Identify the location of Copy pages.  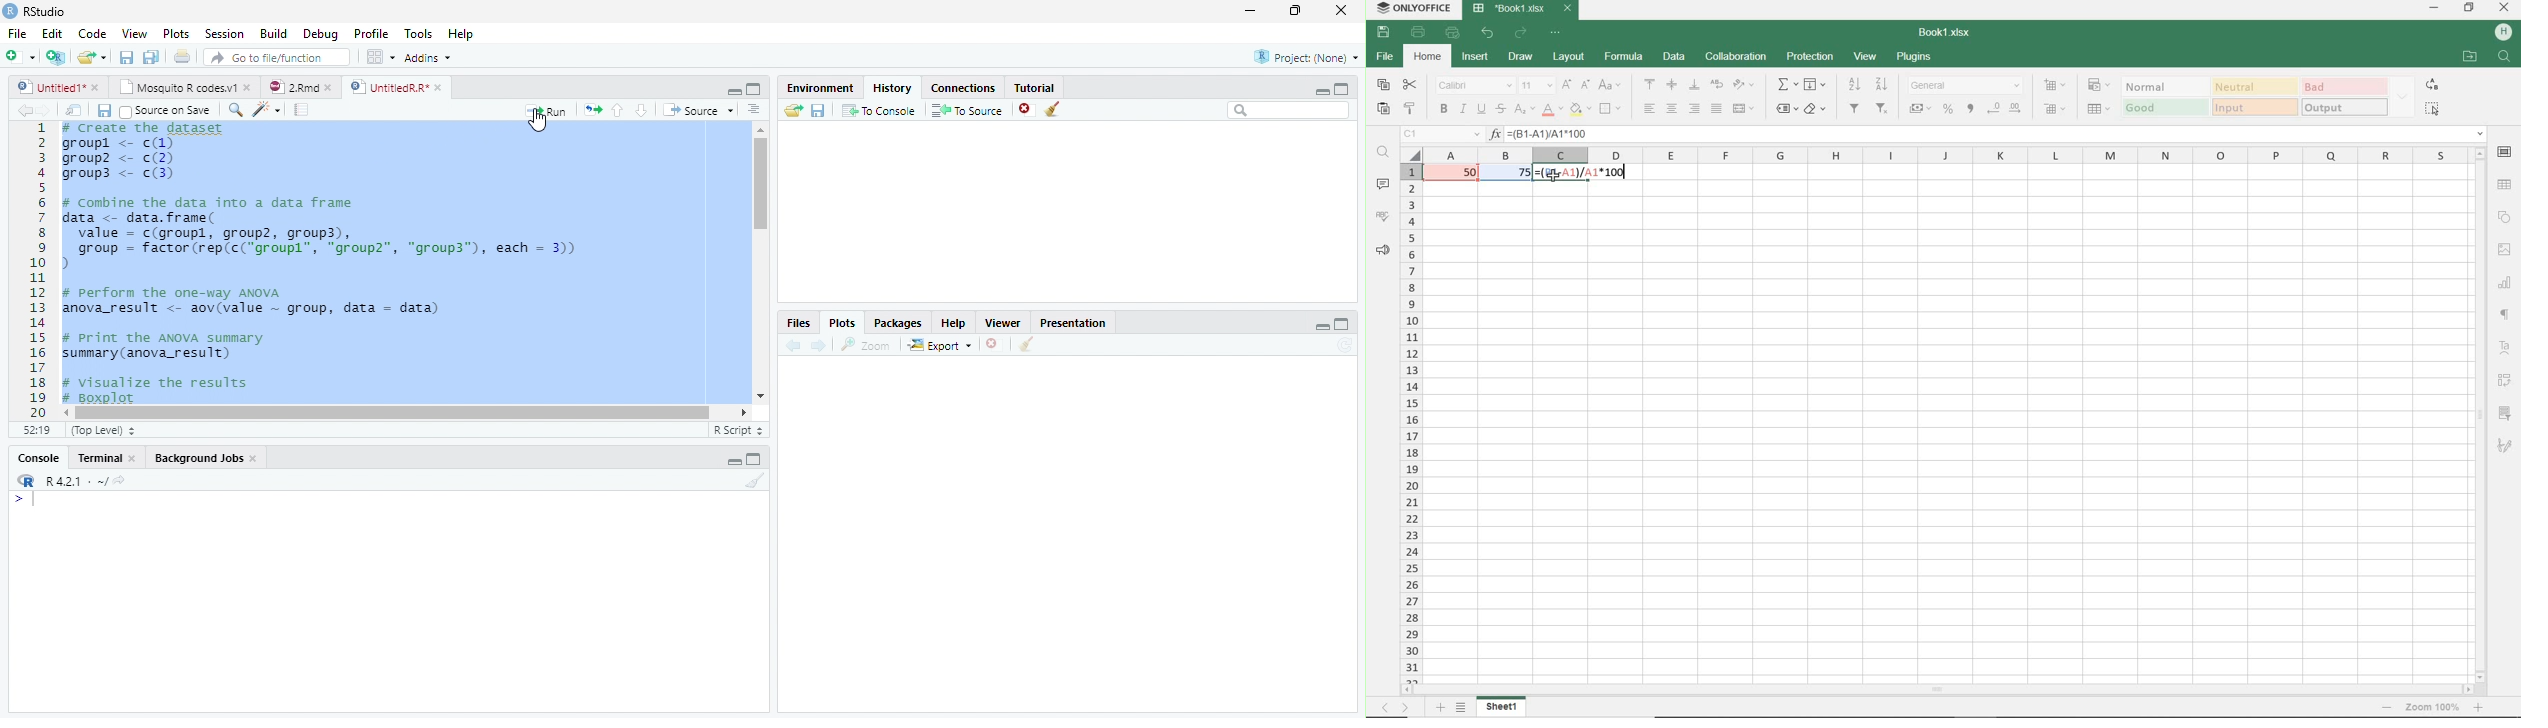
(590, 109).